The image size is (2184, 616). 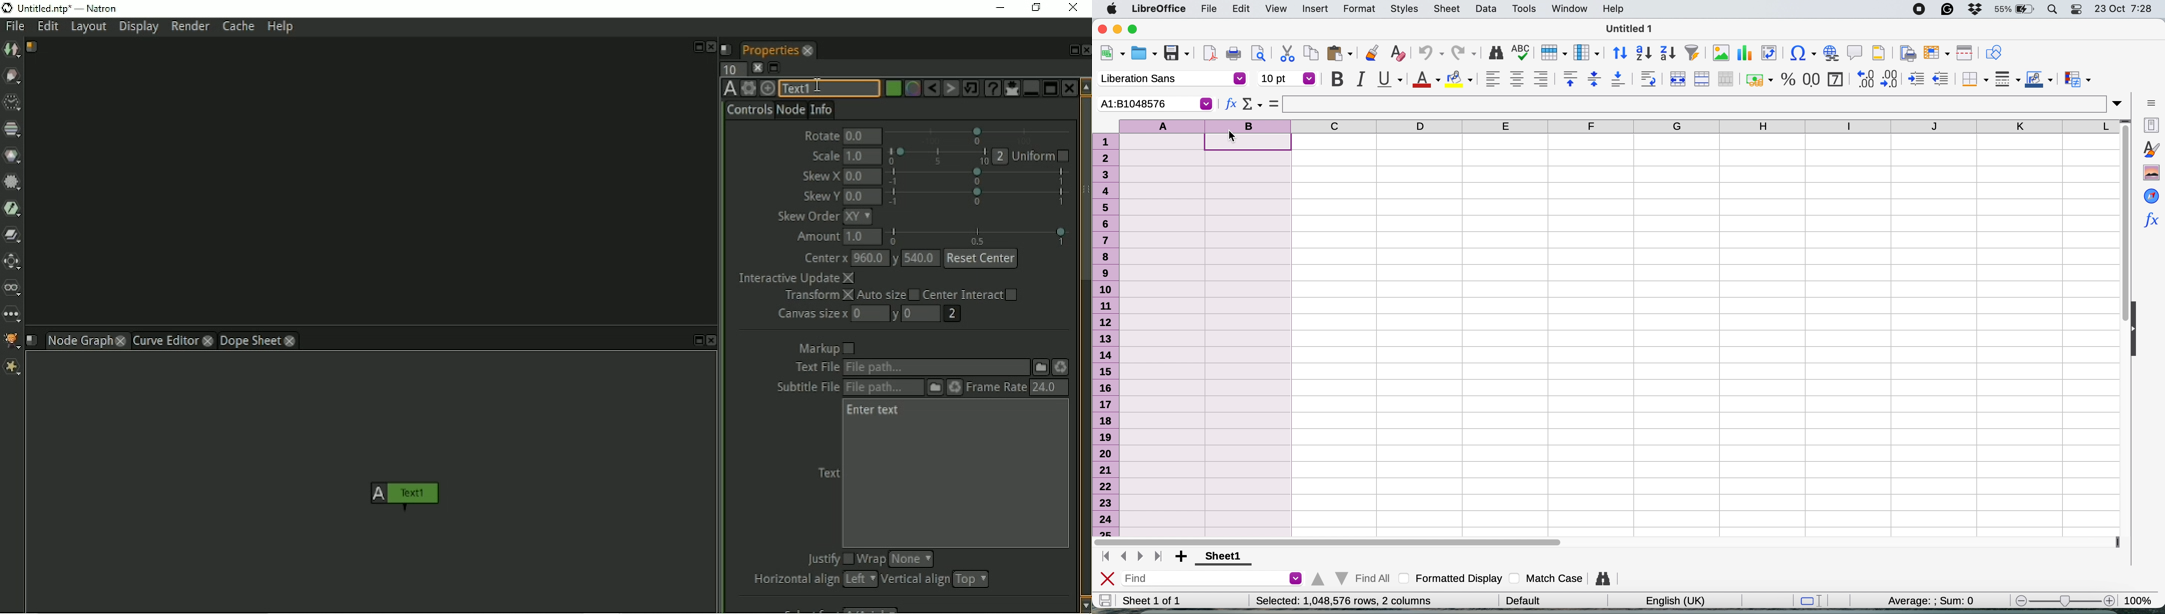 What do you see at coordinates (2151, 125) in the screenshot?
I see `properties` at bounding box center [2151, 125].